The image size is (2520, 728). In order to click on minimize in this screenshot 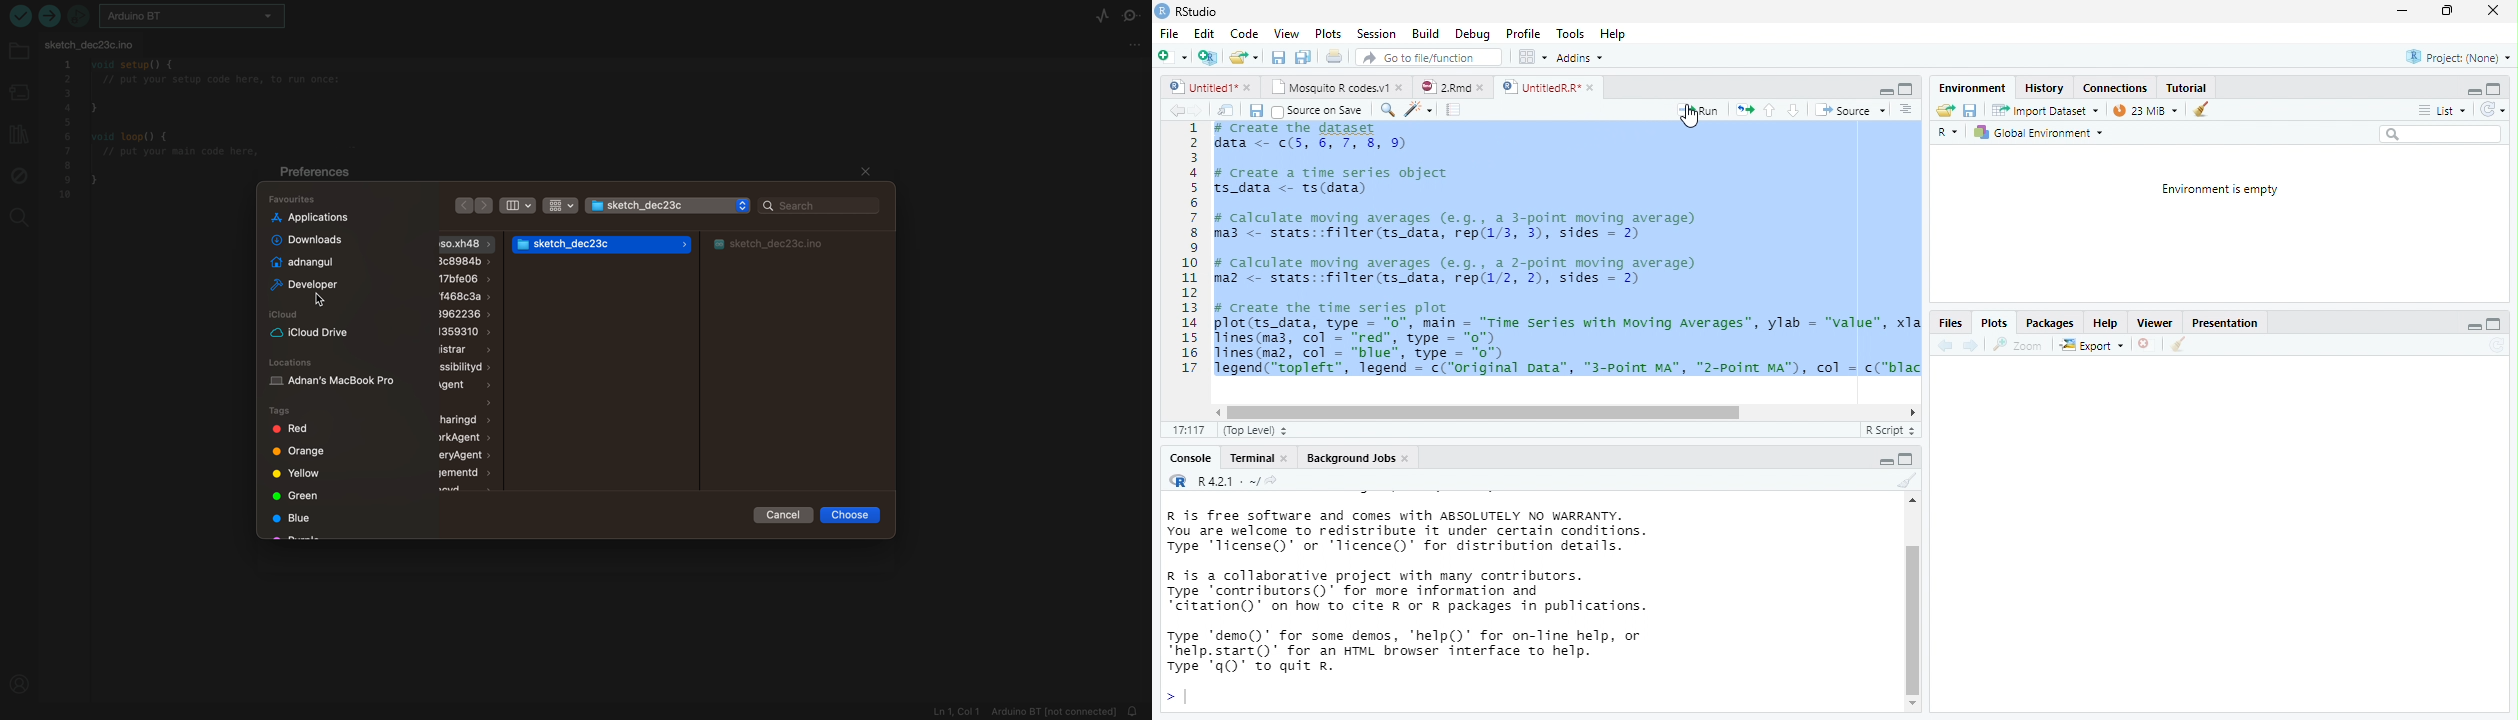, I will do `click(1886, 92)`.